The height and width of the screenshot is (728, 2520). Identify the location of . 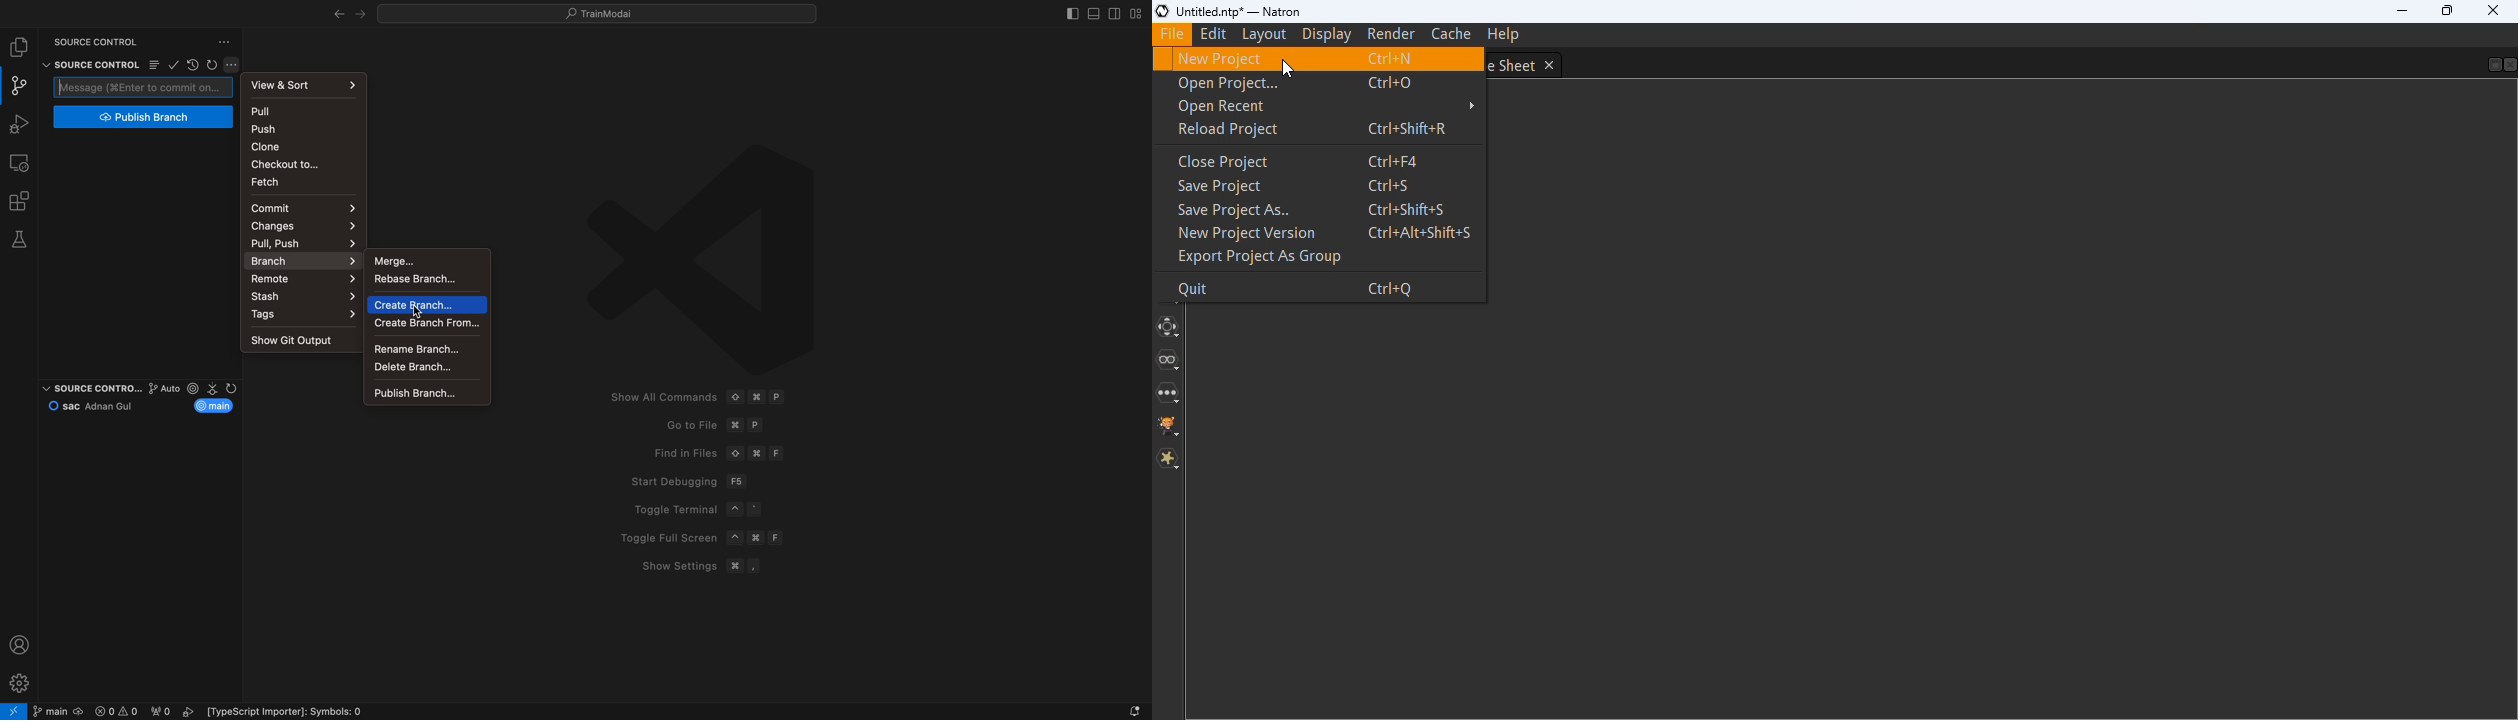
(426, 393).